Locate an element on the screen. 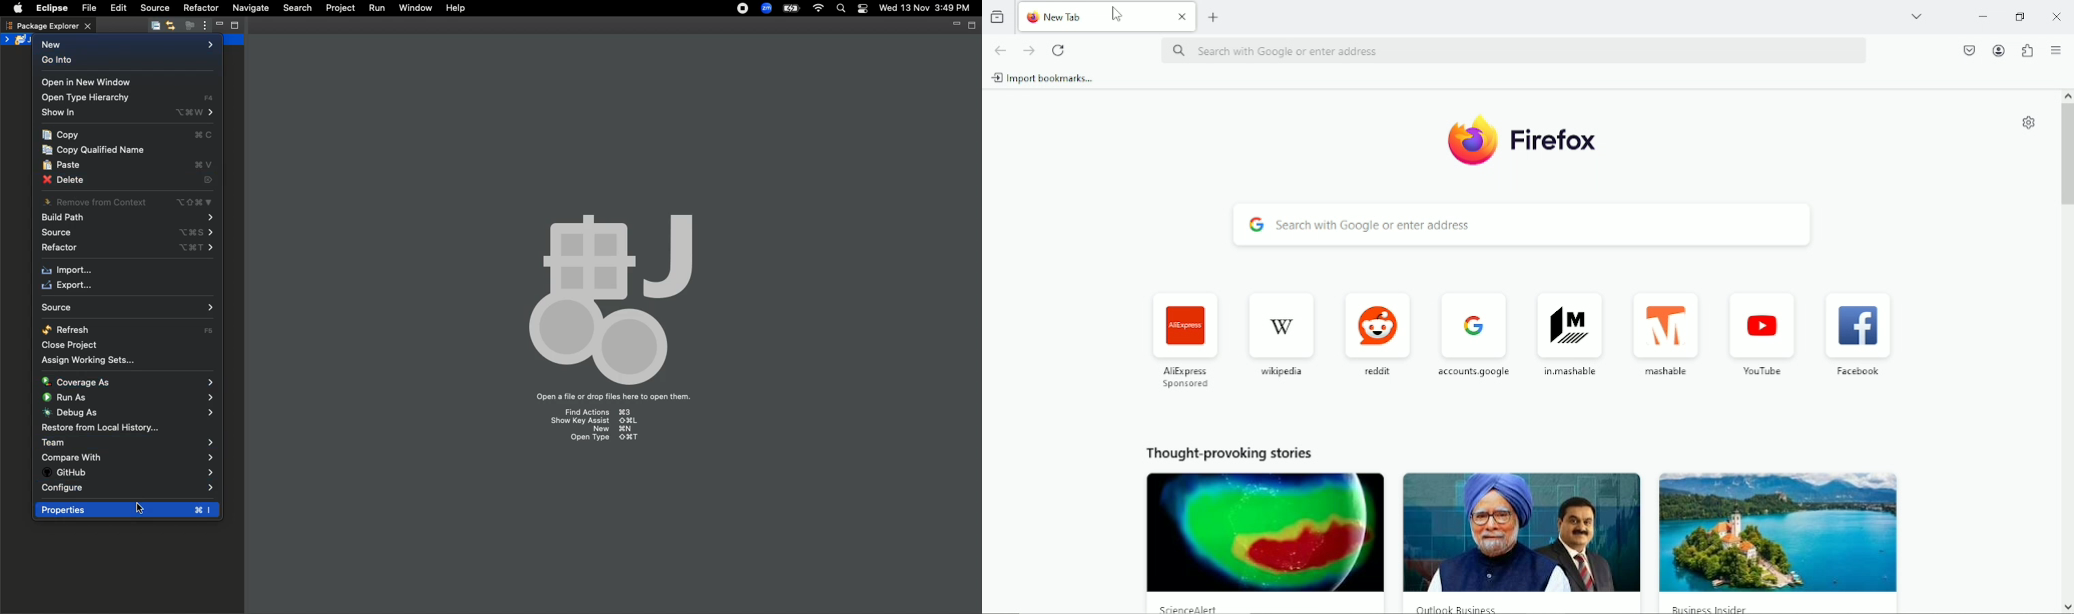 This screenshot has width=2100, height=616. View menu is located at coordinates (203, 26).